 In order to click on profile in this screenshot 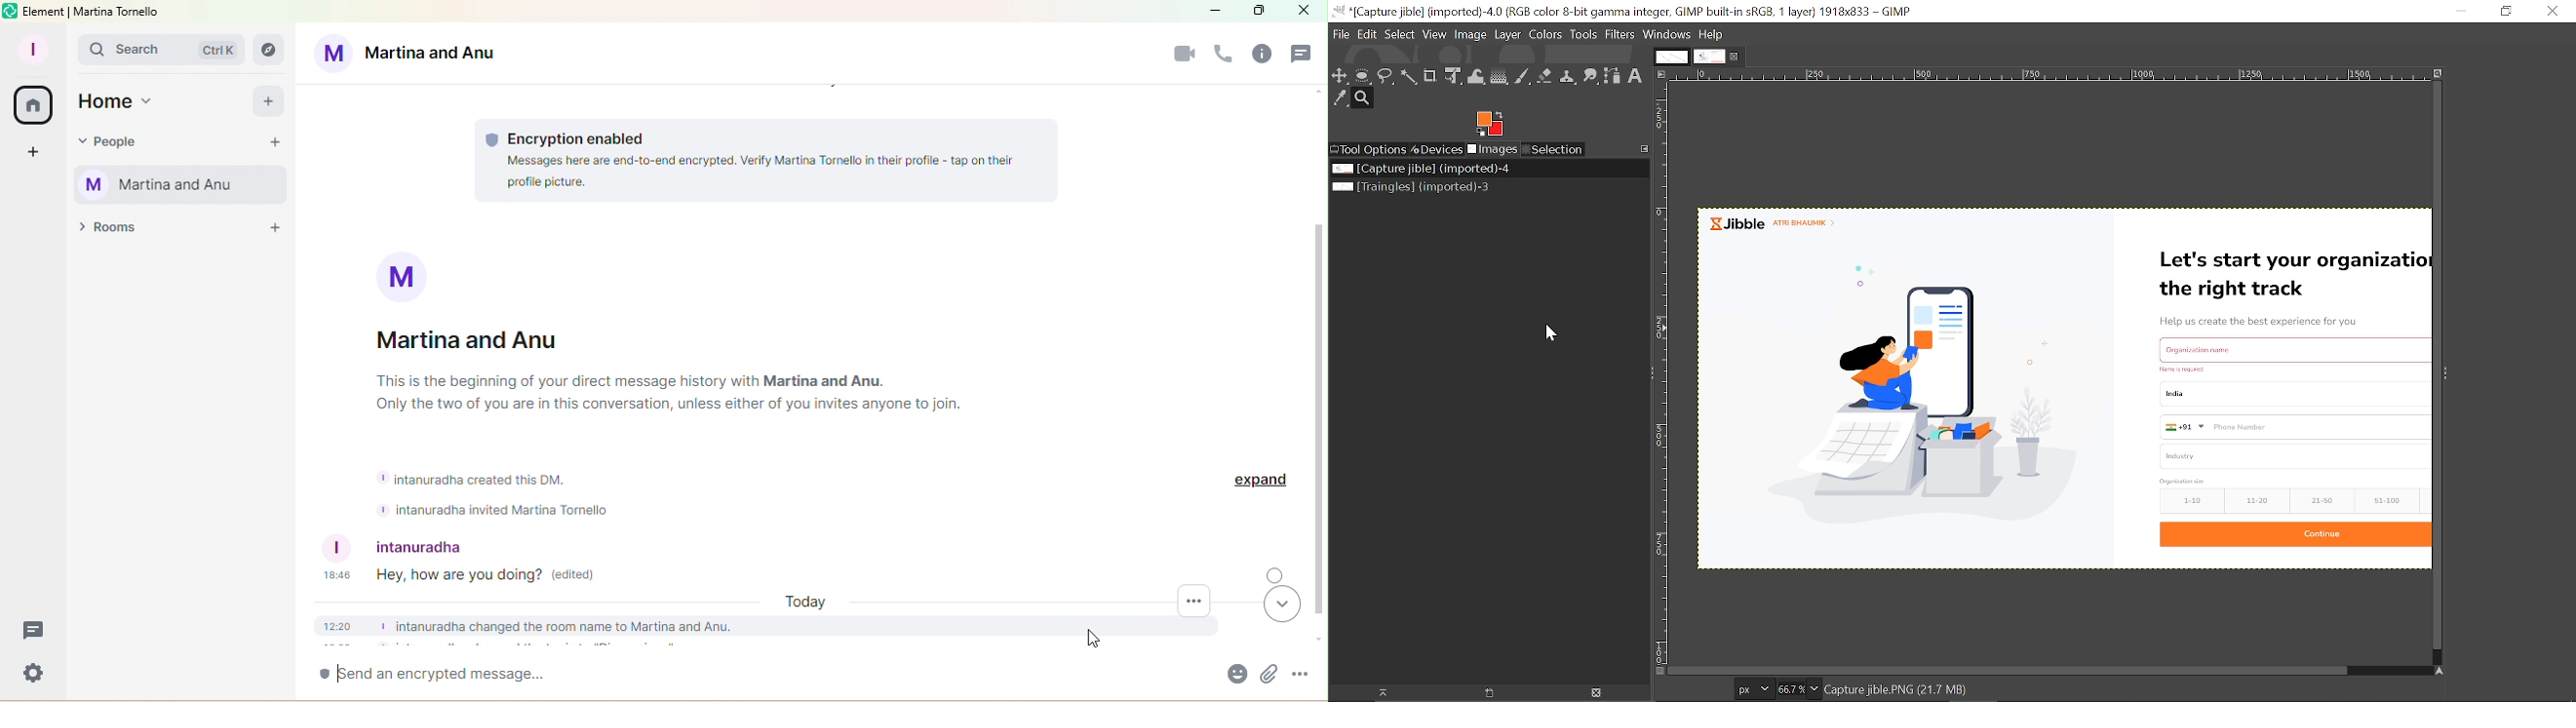, I will do `click(339, 547)`.